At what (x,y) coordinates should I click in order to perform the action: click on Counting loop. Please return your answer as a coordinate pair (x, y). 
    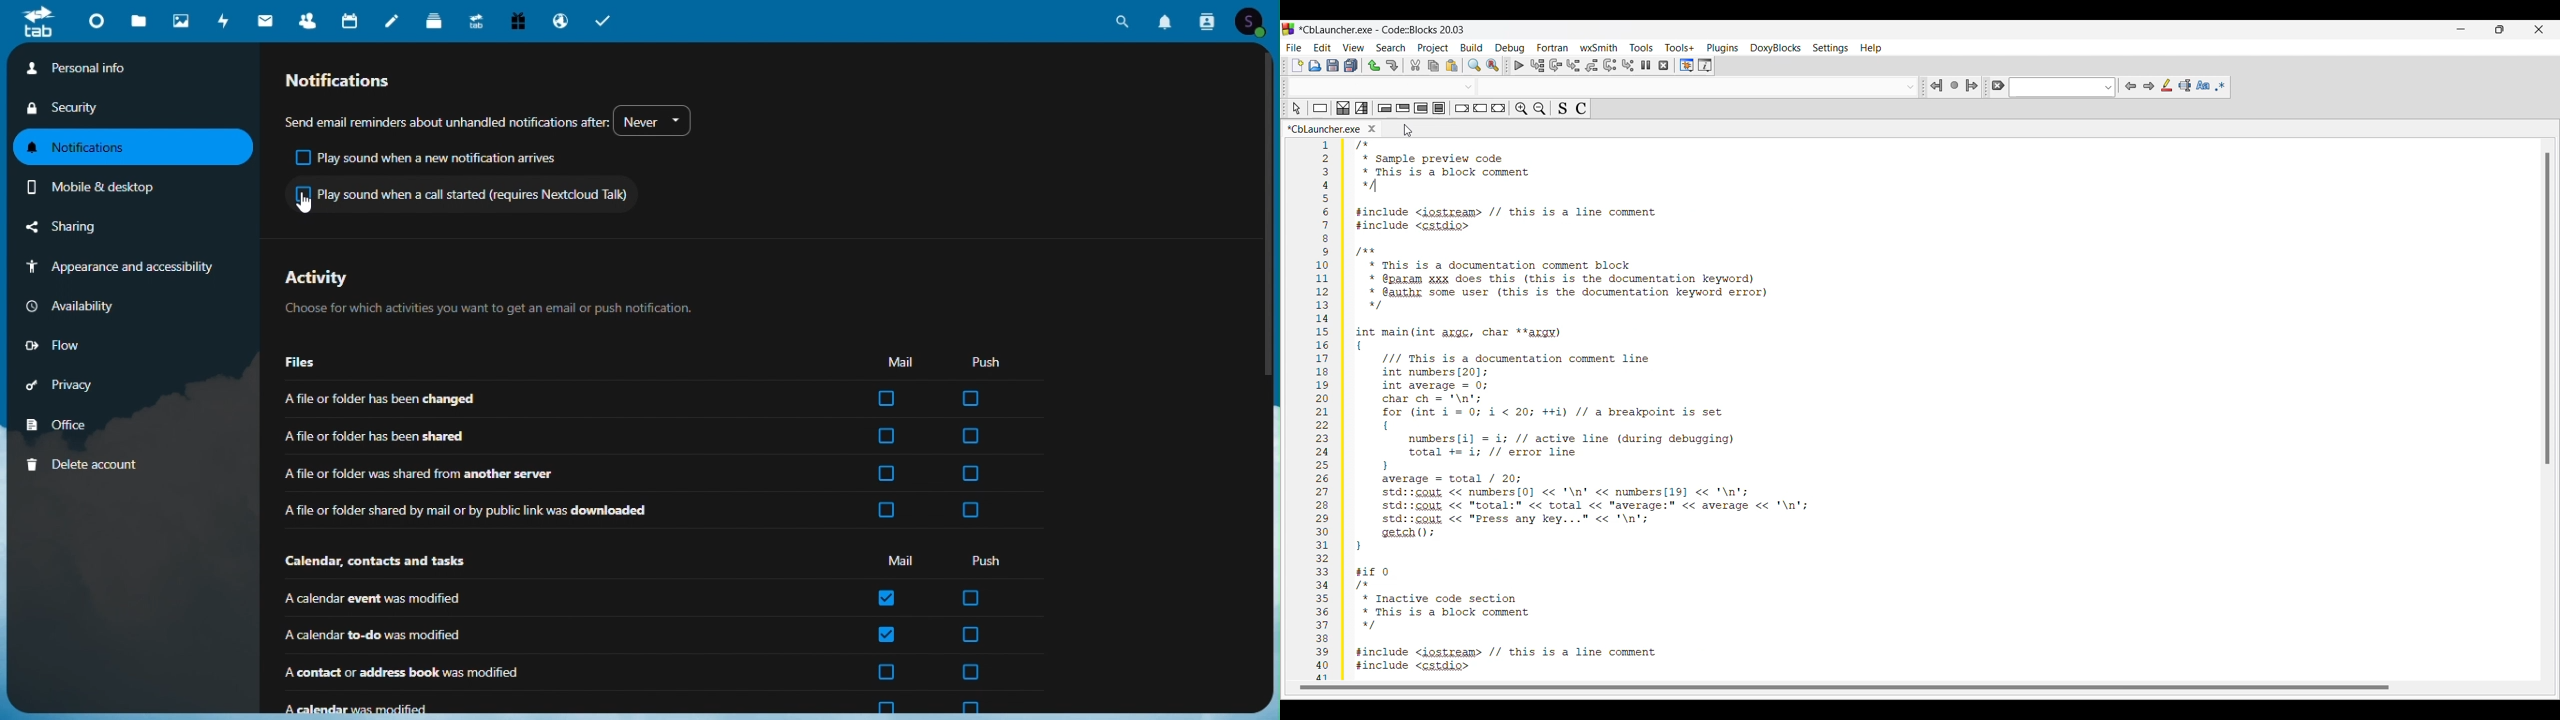
    Looking at the image, I should click on (1421, 108).